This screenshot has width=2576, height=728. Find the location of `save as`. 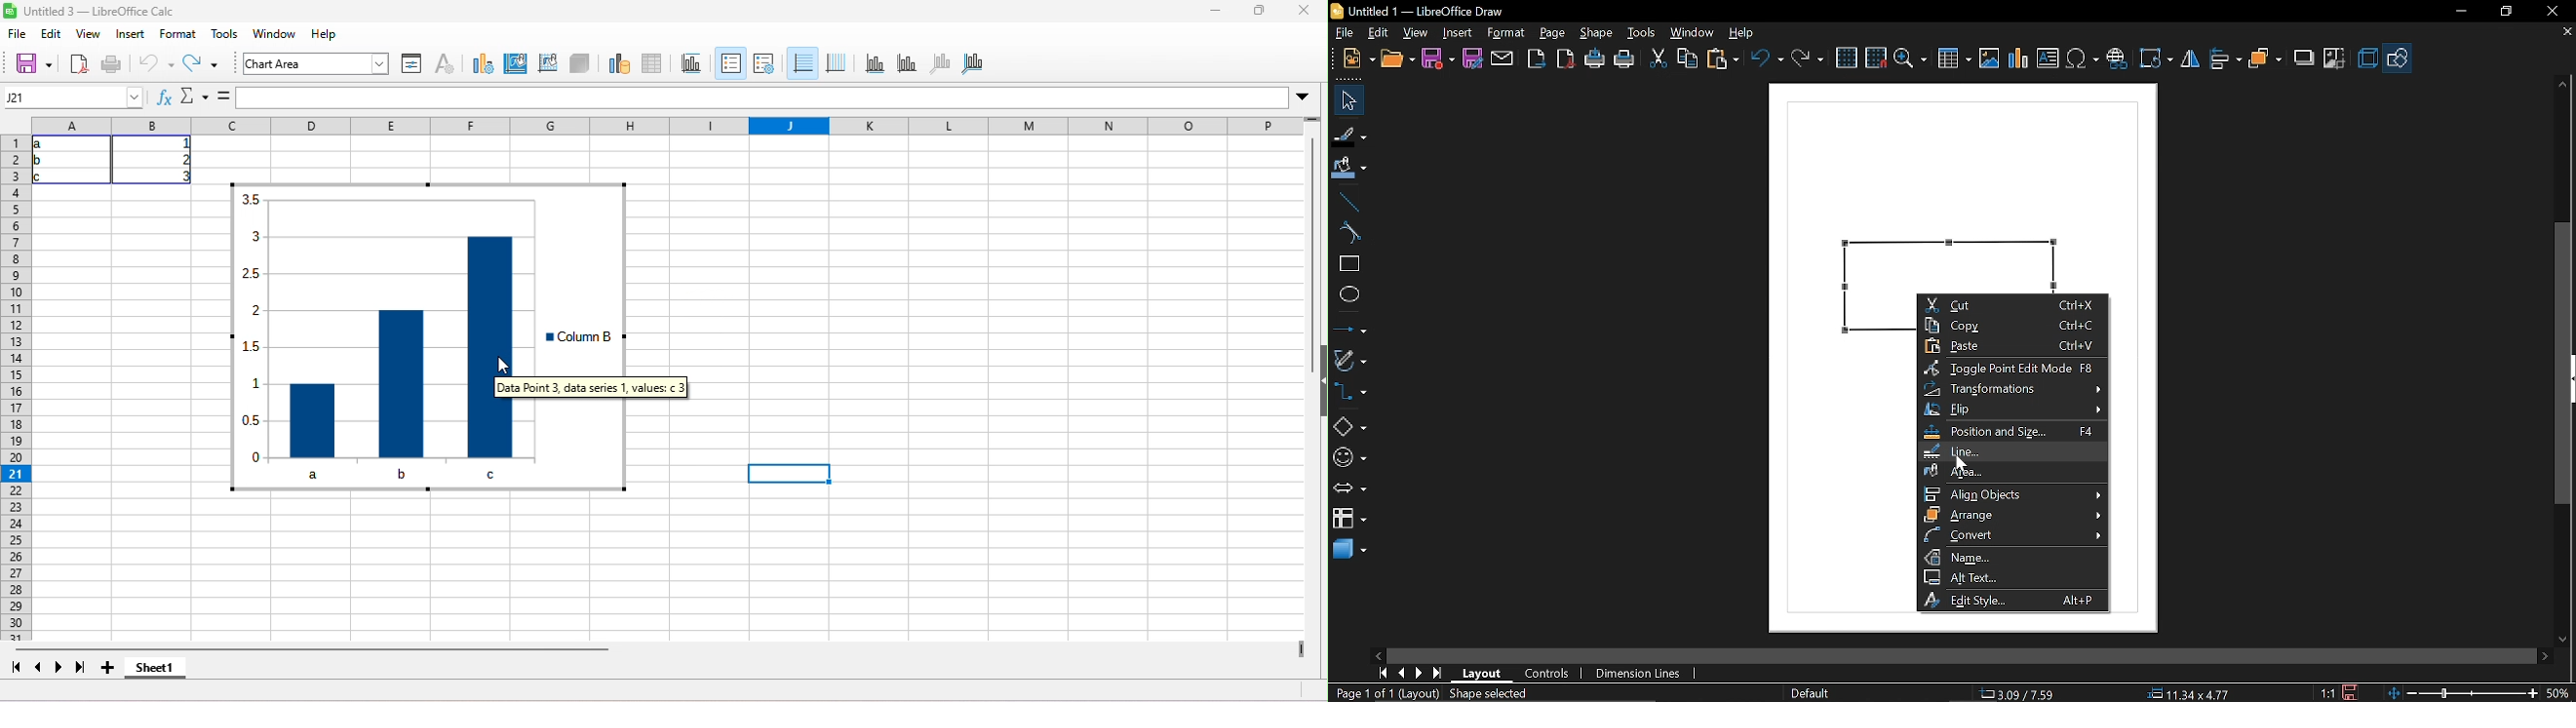

save as is located at coordinates (1472, 58).